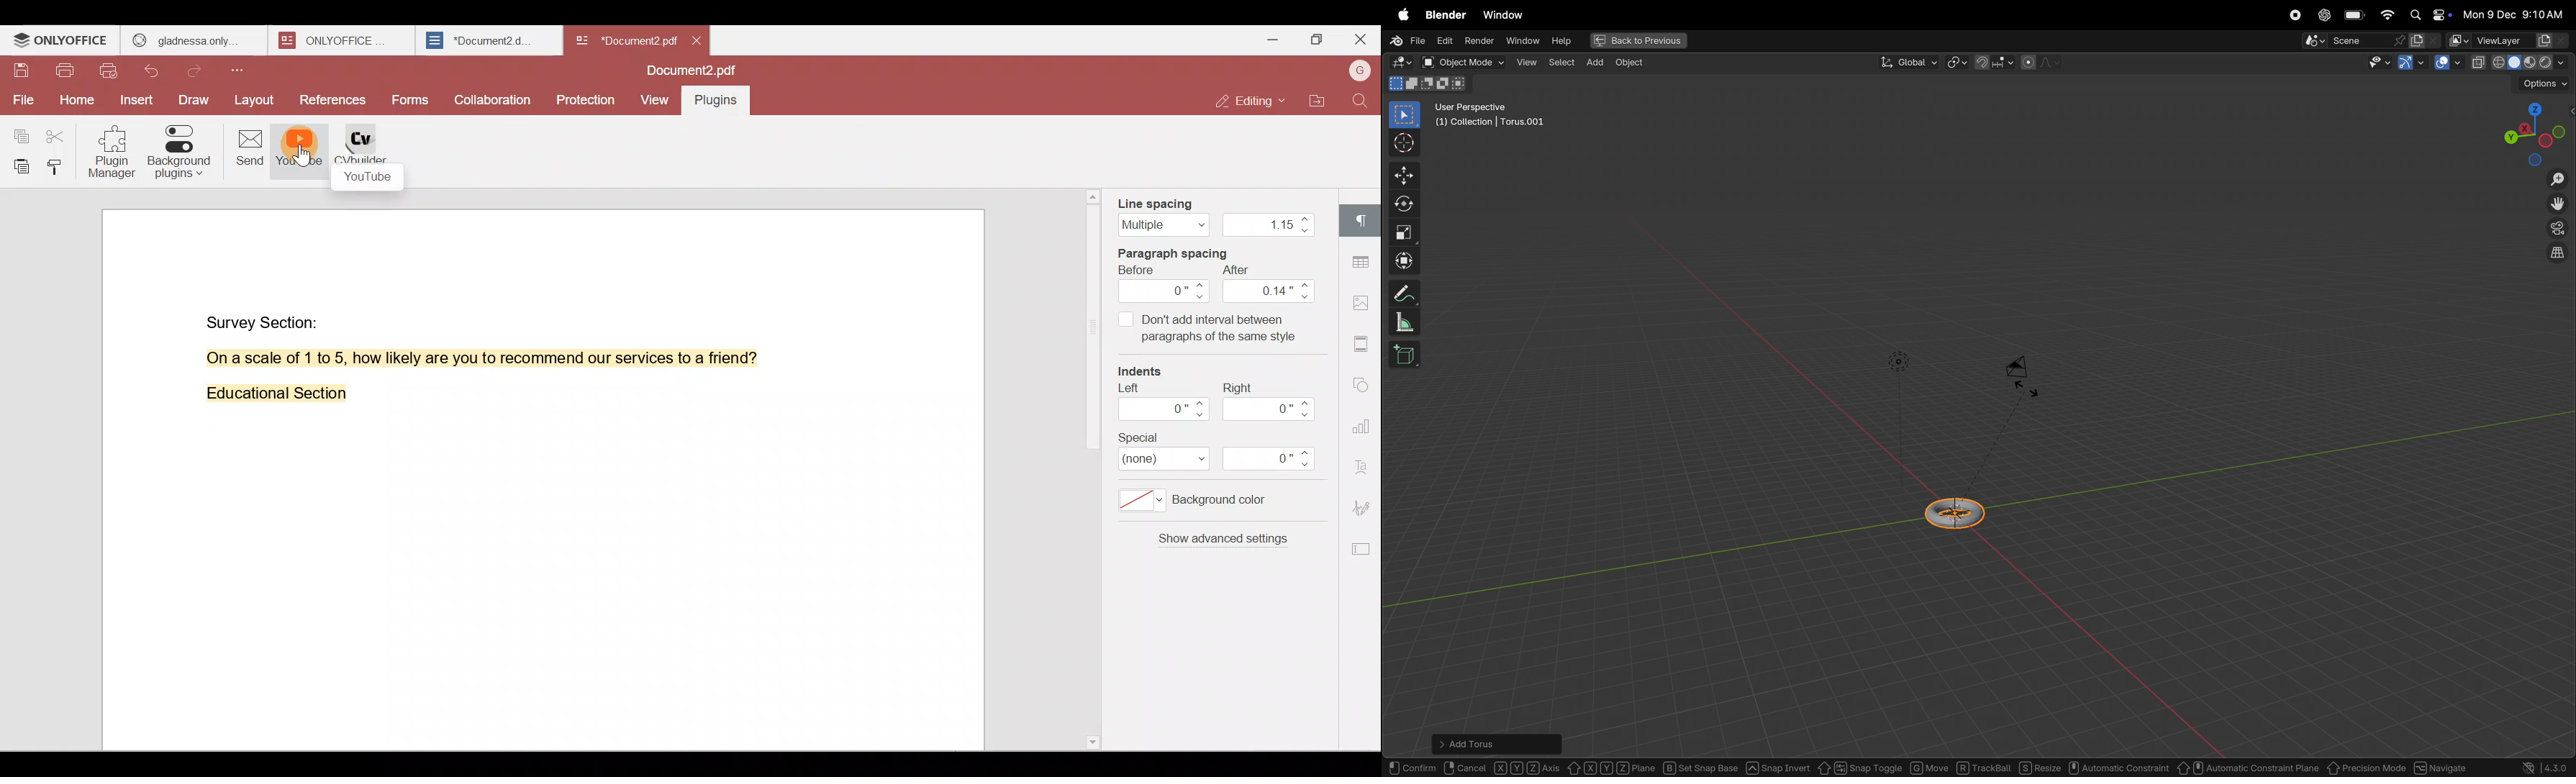 This screenshot has width=2576, height=784. What do you see at coordinates (2041, 768) in the screenshot?
I see `resize` at bounding box center [2041, 768].